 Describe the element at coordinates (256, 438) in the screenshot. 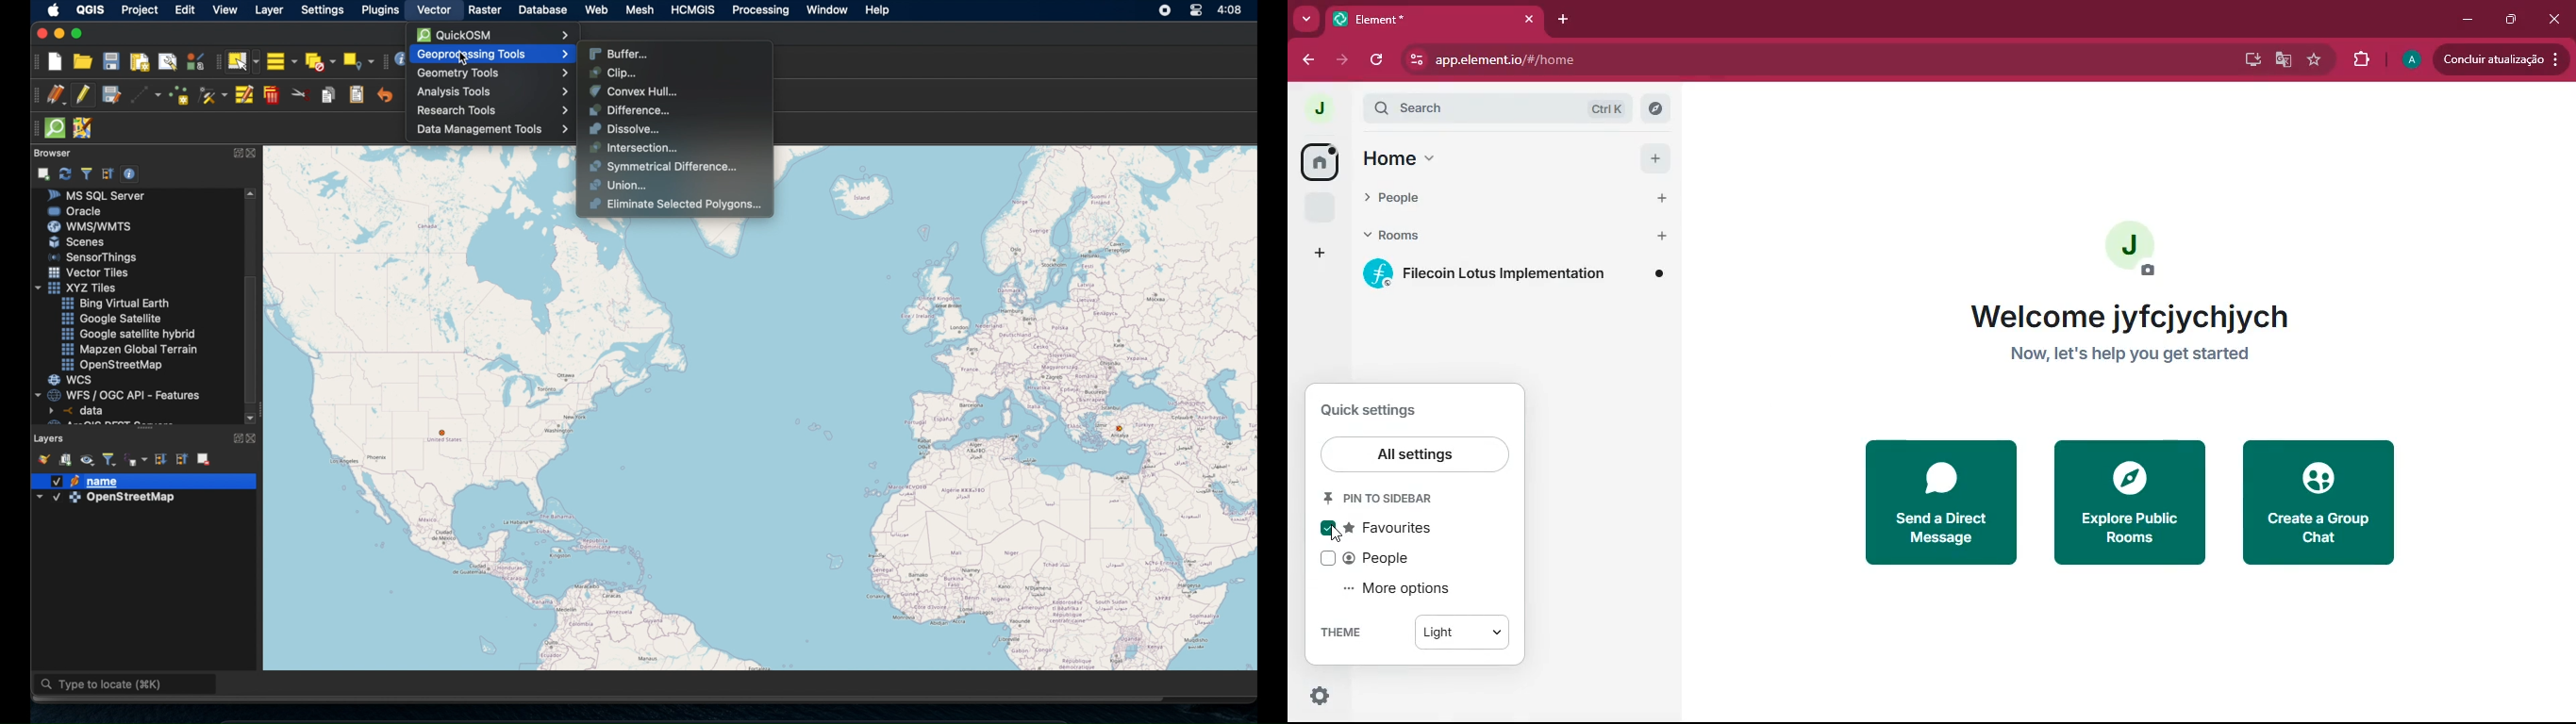

I see `close` at that location.